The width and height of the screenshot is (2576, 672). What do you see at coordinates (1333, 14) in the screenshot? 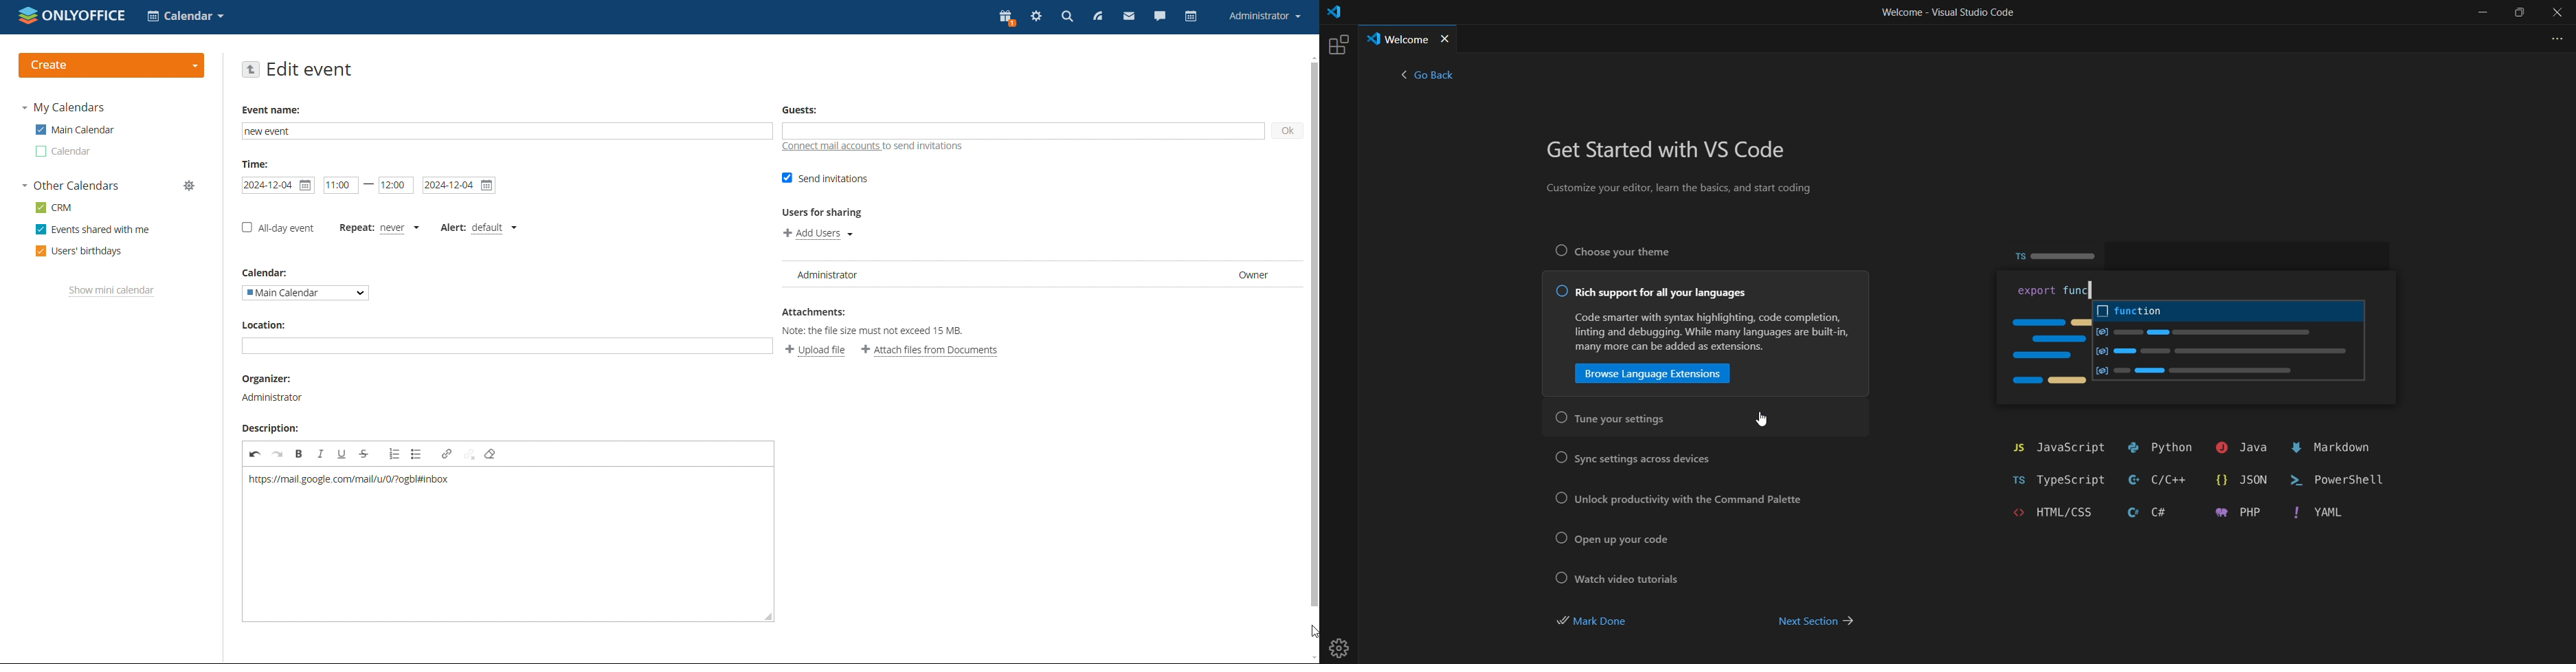
I see `logo` at bounding box center [1333, 14].